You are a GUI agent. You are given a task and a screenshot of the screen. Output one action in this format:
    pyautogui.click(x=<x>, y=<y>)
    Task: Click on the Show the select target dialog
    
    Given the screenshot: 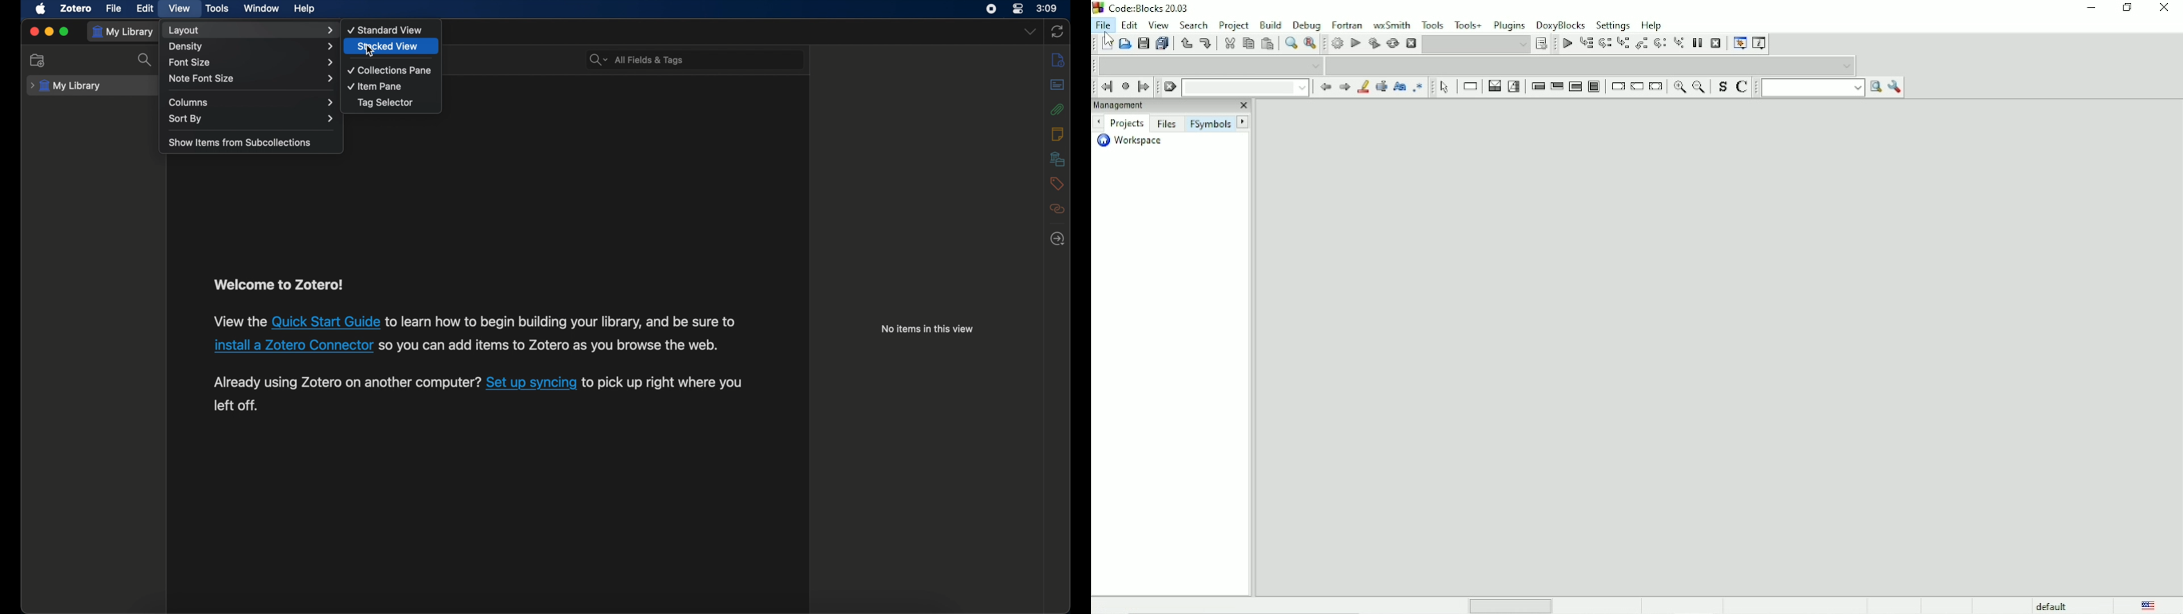 What is the action you would take?
    pyautogui.click(x=1543, y=44)
    